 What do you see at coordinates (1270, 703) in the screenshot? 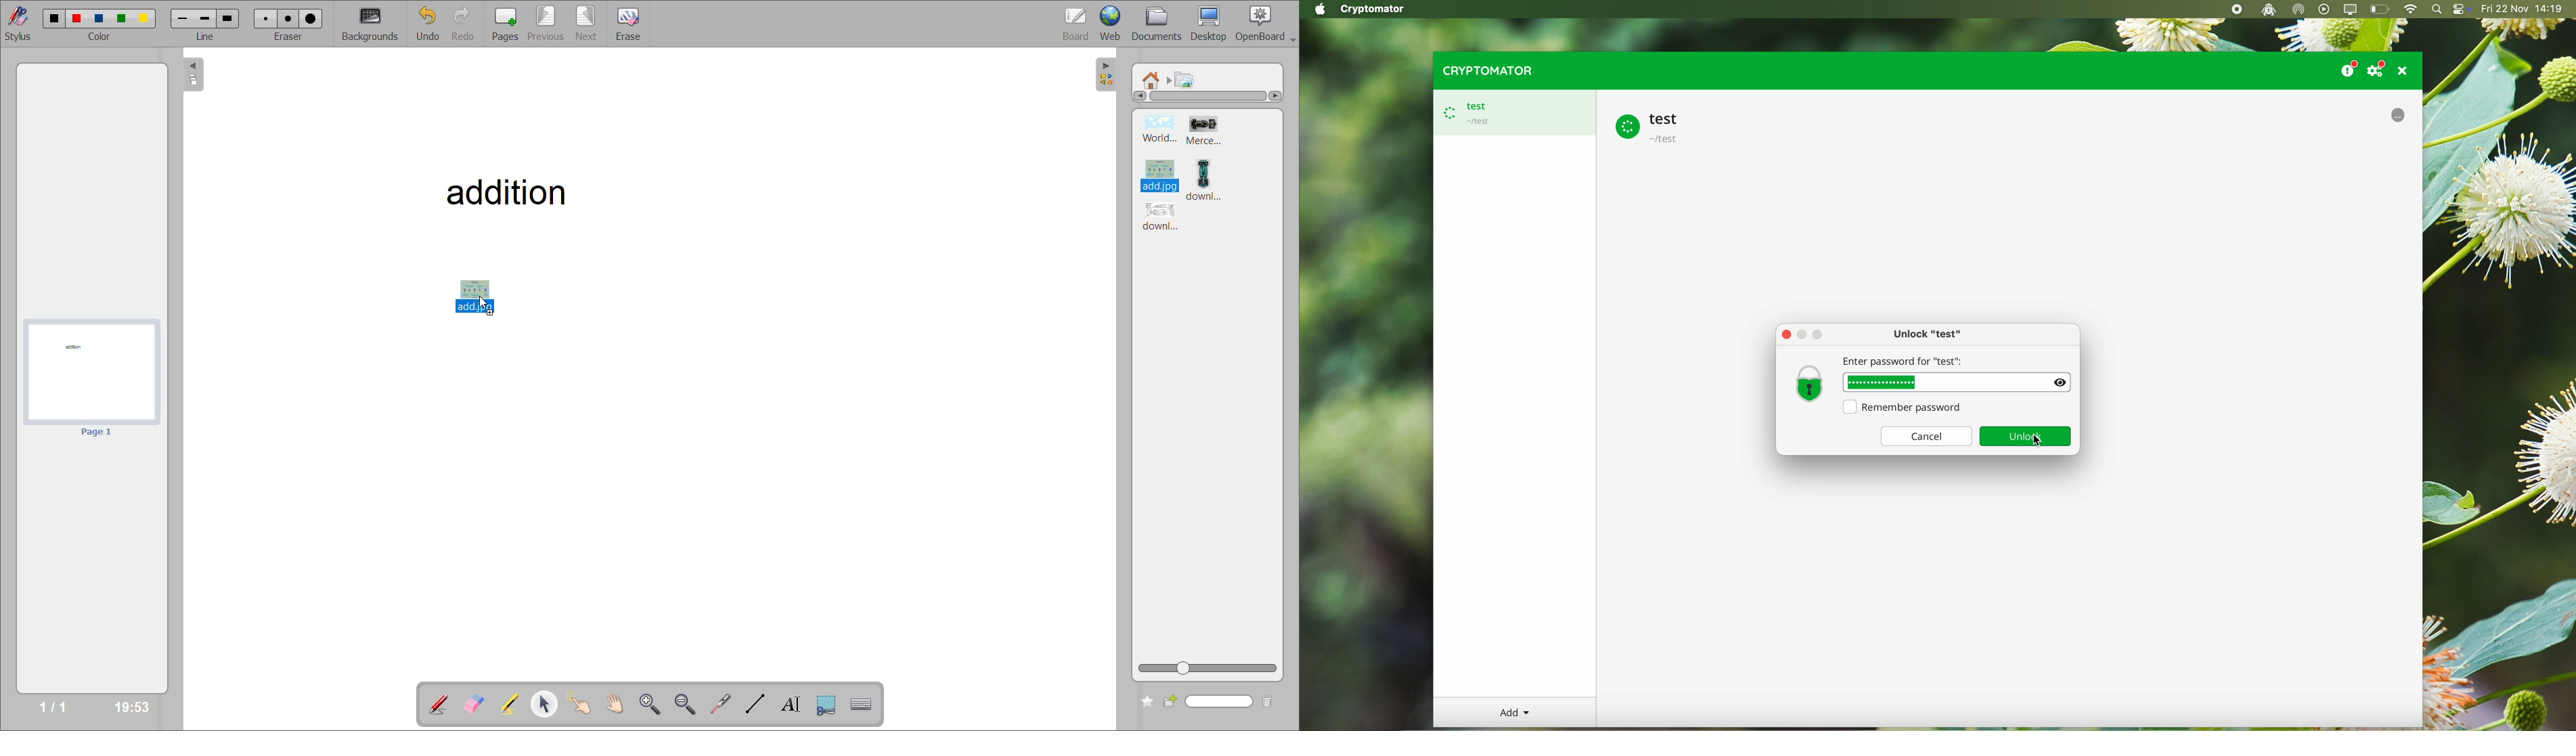
I see `delete` at bounding box center [1270, 703].